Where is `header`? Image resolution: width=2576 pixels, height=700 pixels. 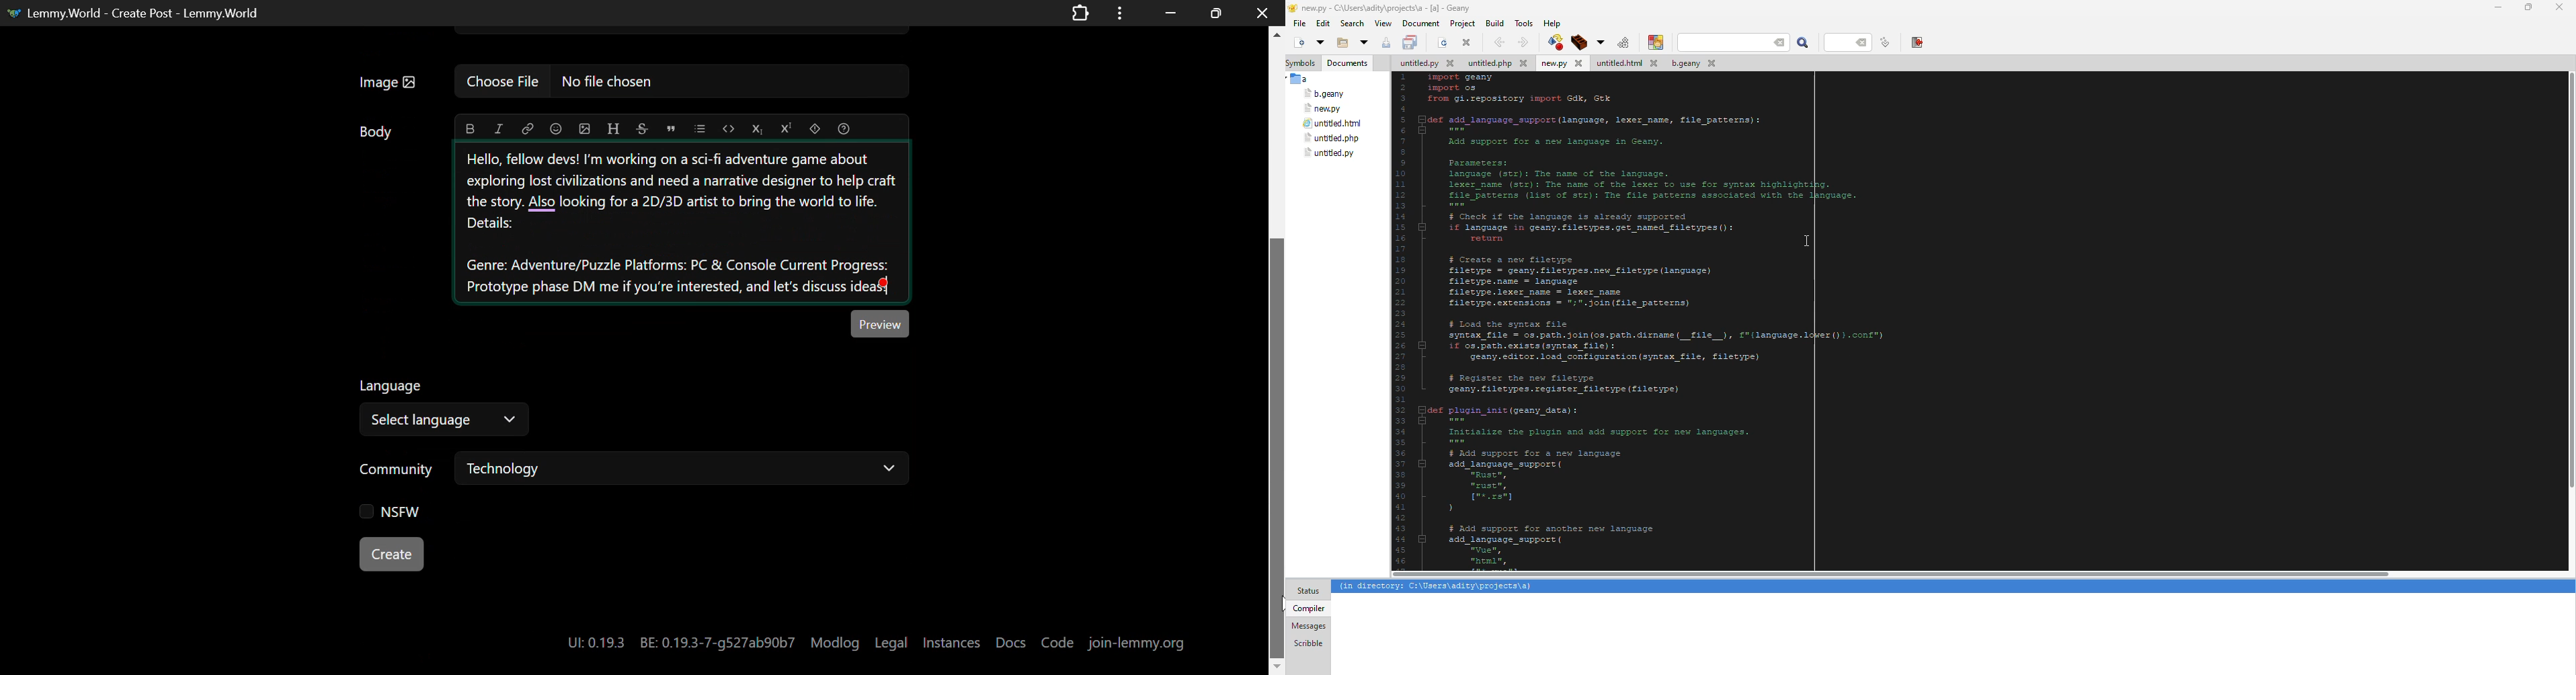 header is located at coordinates (615, 127).